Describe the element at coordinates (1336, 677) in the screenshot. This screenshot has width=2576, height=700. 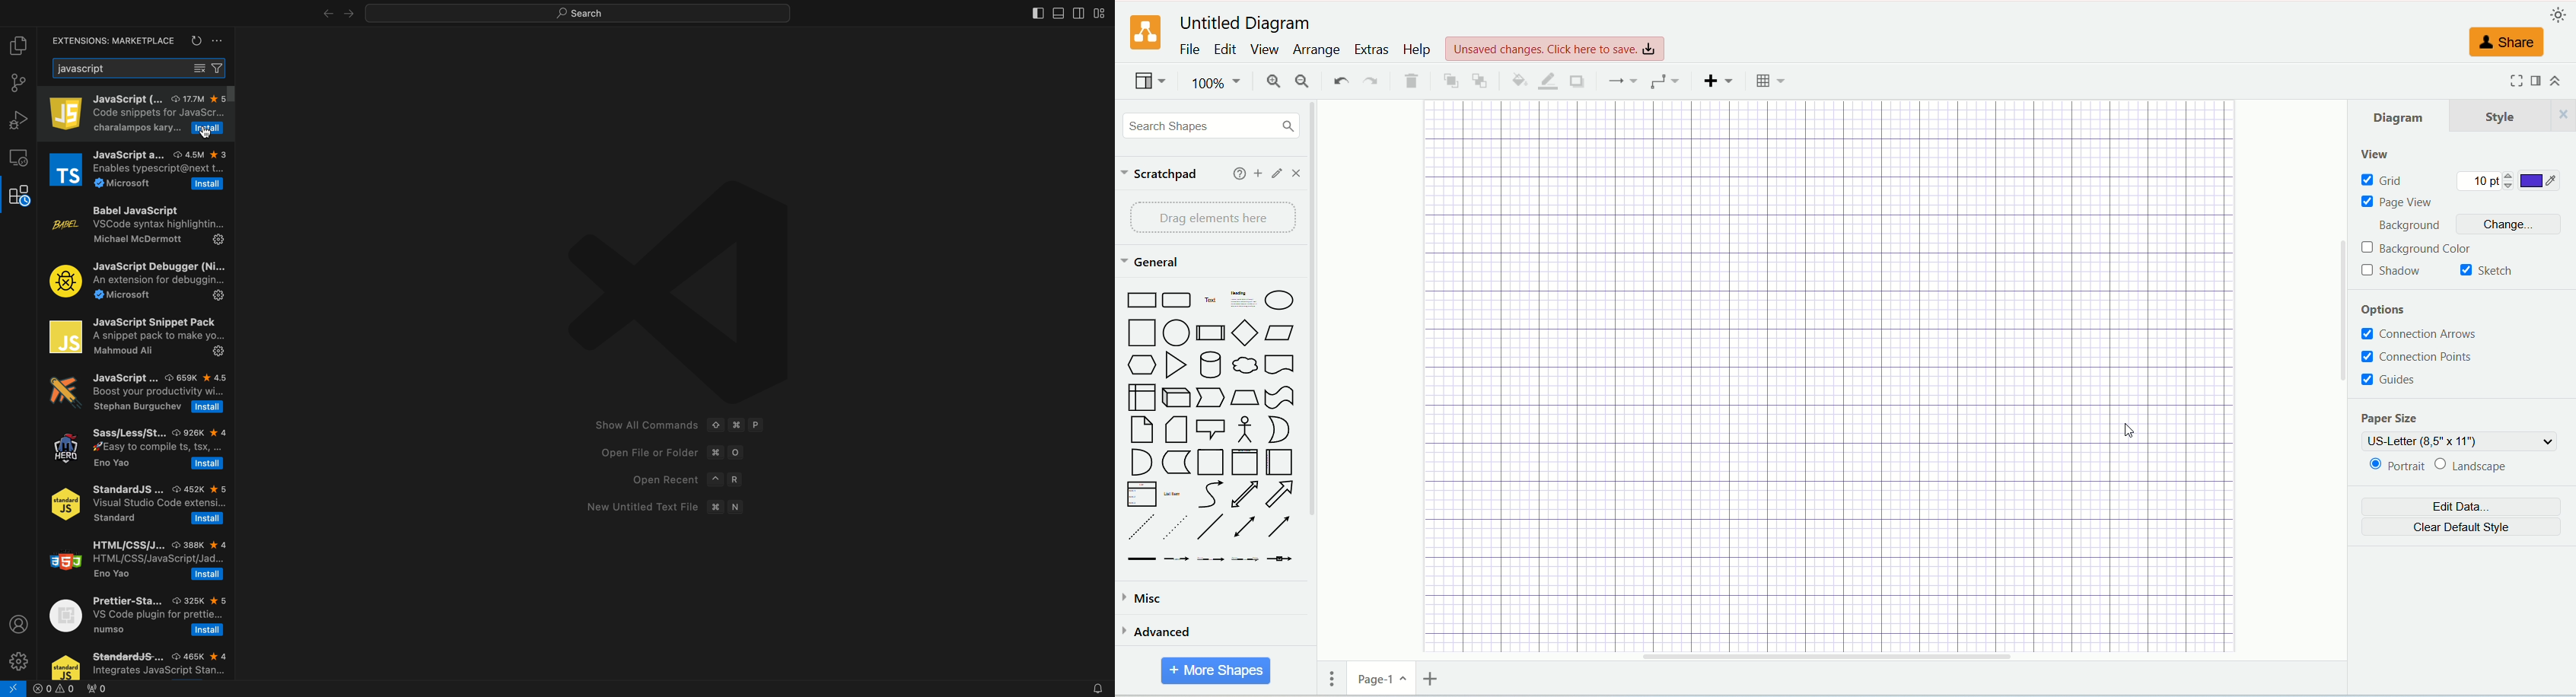
I see `pages` at that location.